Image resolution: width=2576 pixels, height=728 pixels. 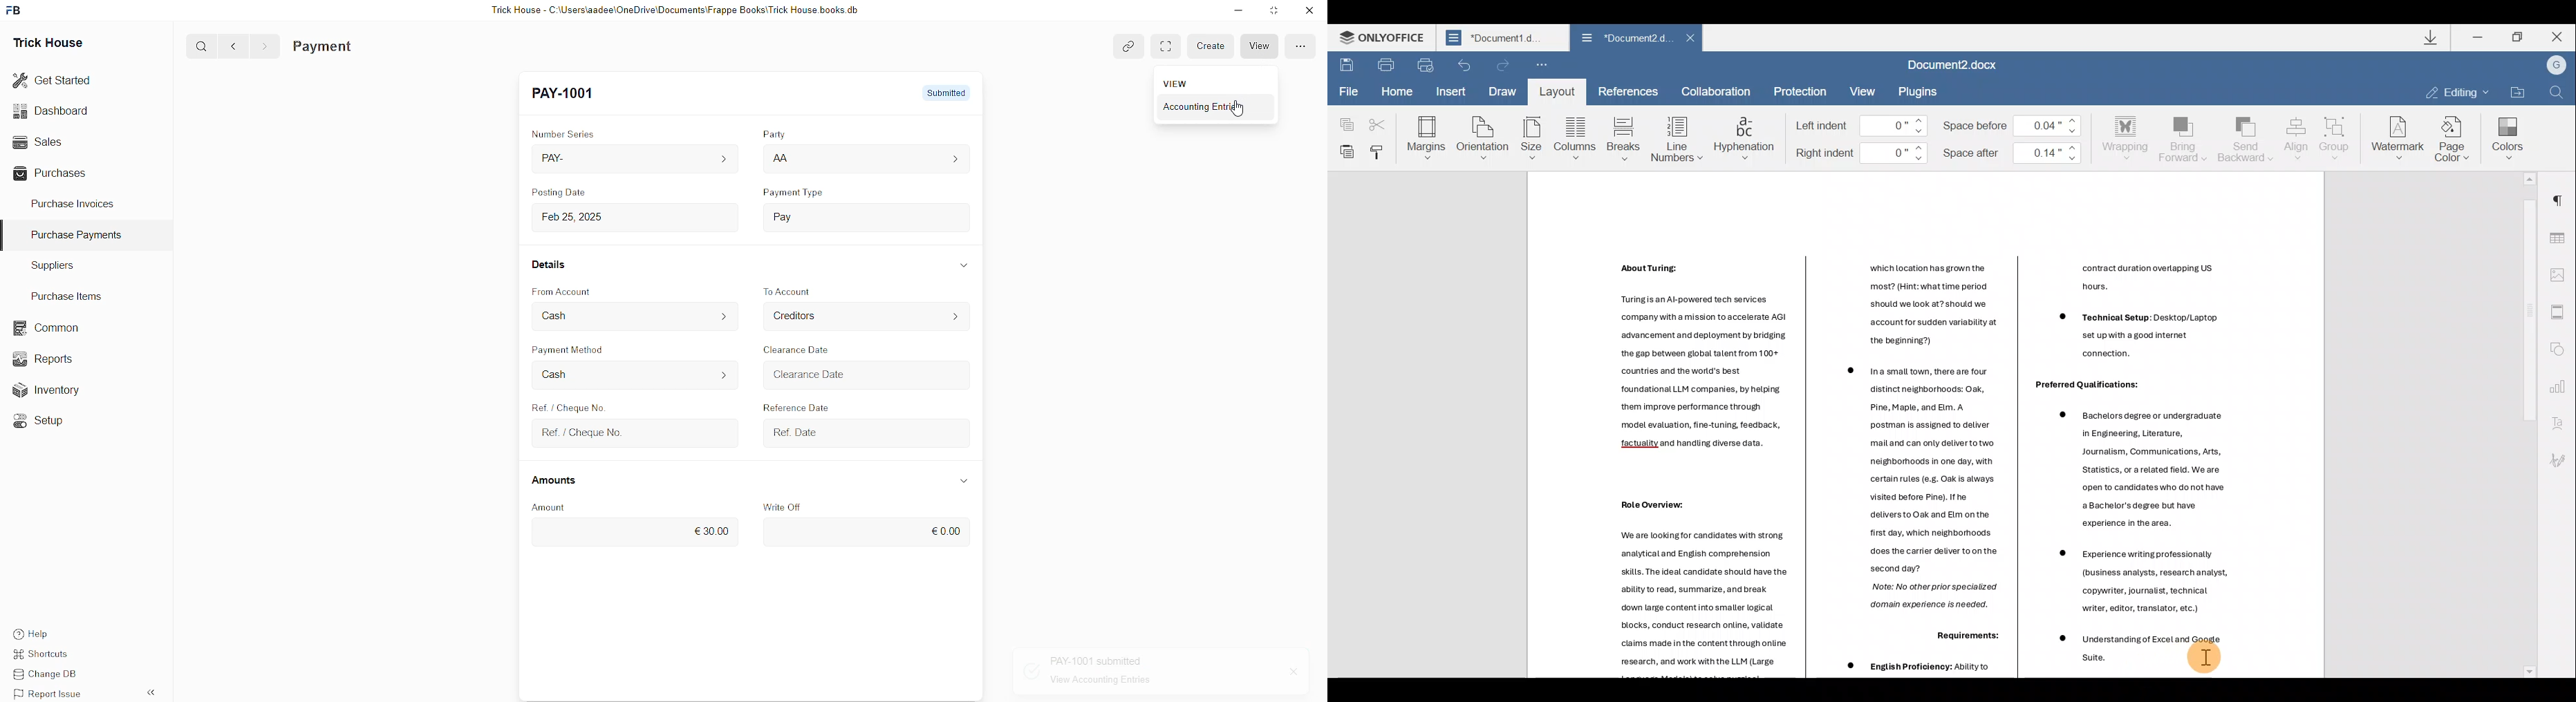 What do you see at coordinates (1379, 149) in the screenshot?
I see `Copy style` at bounding box center [1379, 149].